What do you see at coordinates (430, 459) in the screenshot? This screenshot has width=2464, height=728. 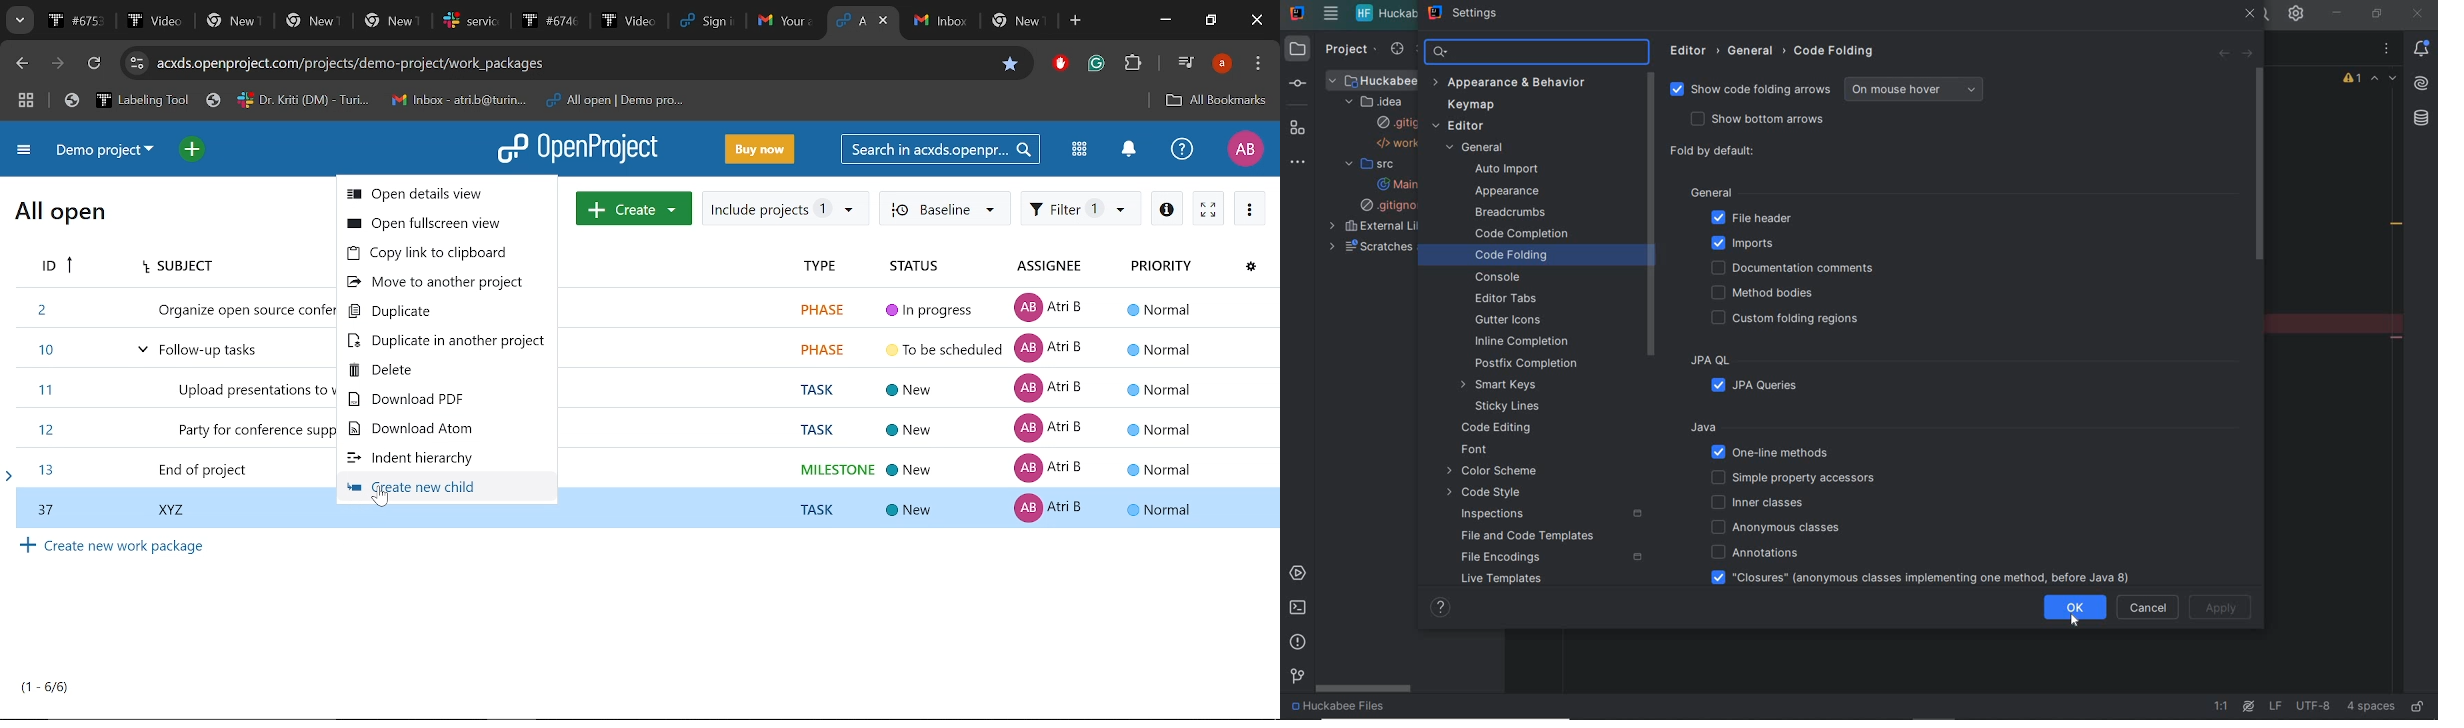 I see `Indent hierarchy` at bounding box center [430, 459].